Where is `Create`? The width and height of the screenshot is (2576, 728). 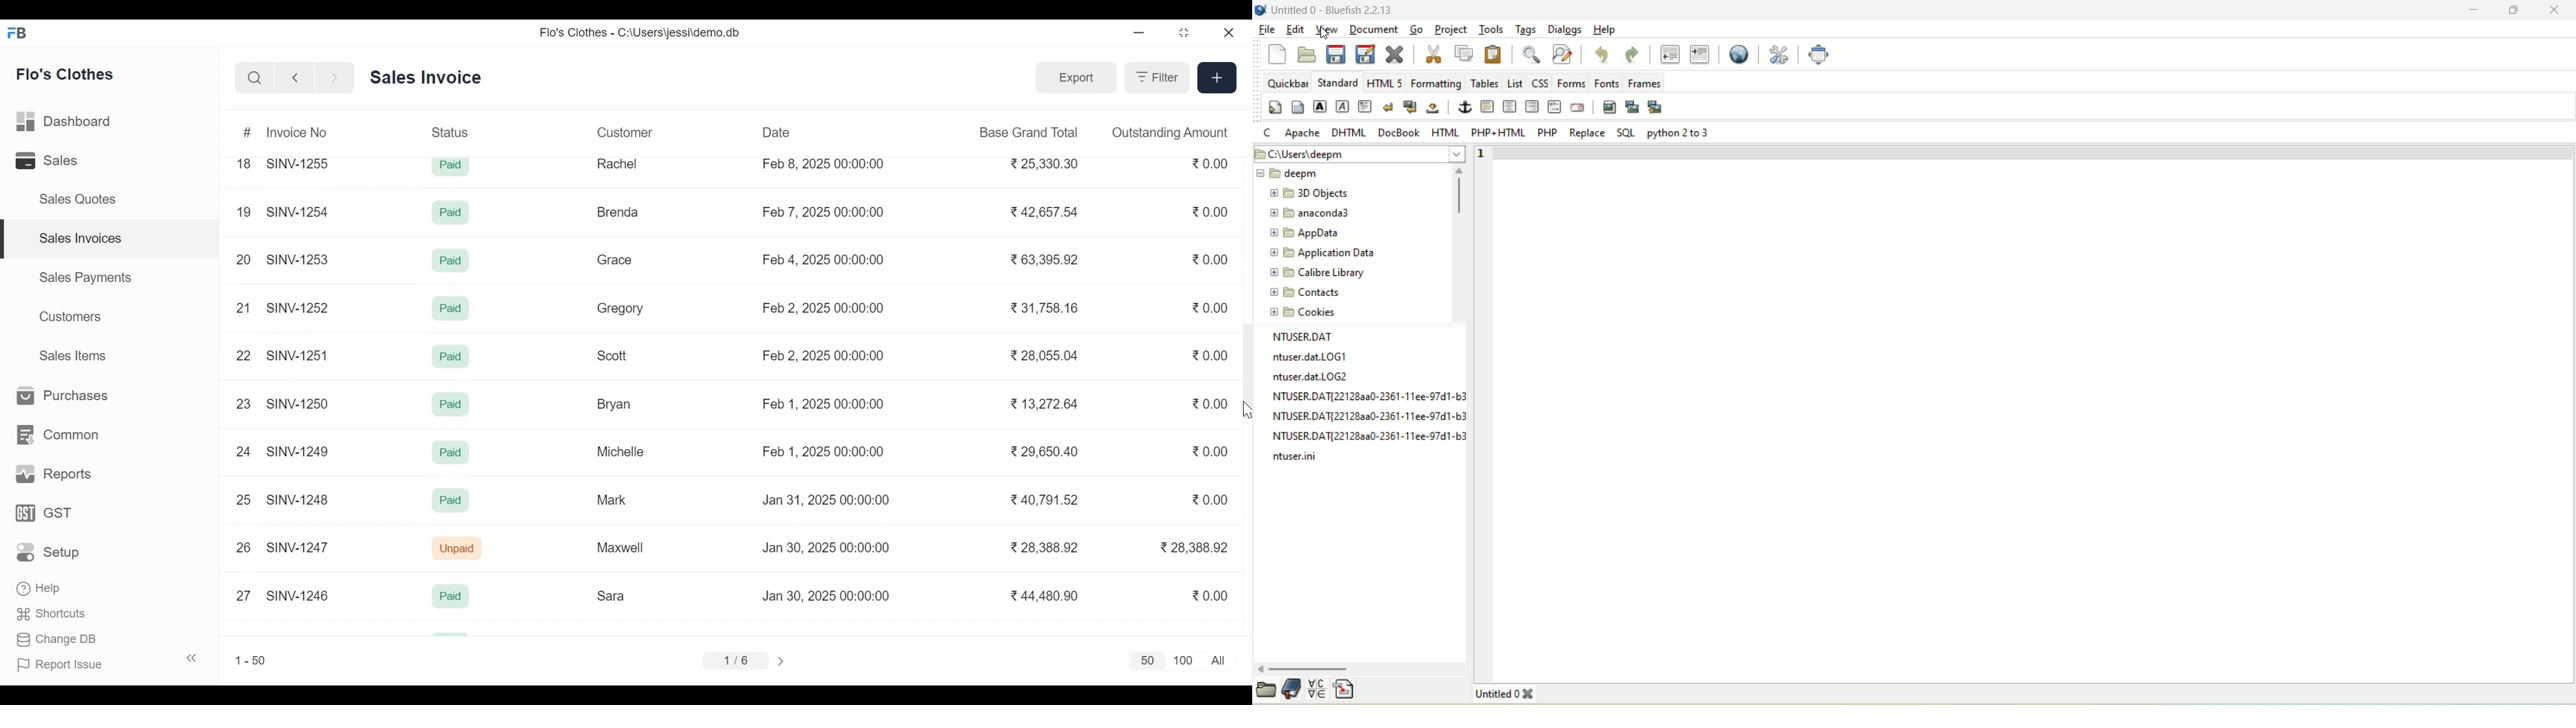
Create is located at coordinates (1216, 76).